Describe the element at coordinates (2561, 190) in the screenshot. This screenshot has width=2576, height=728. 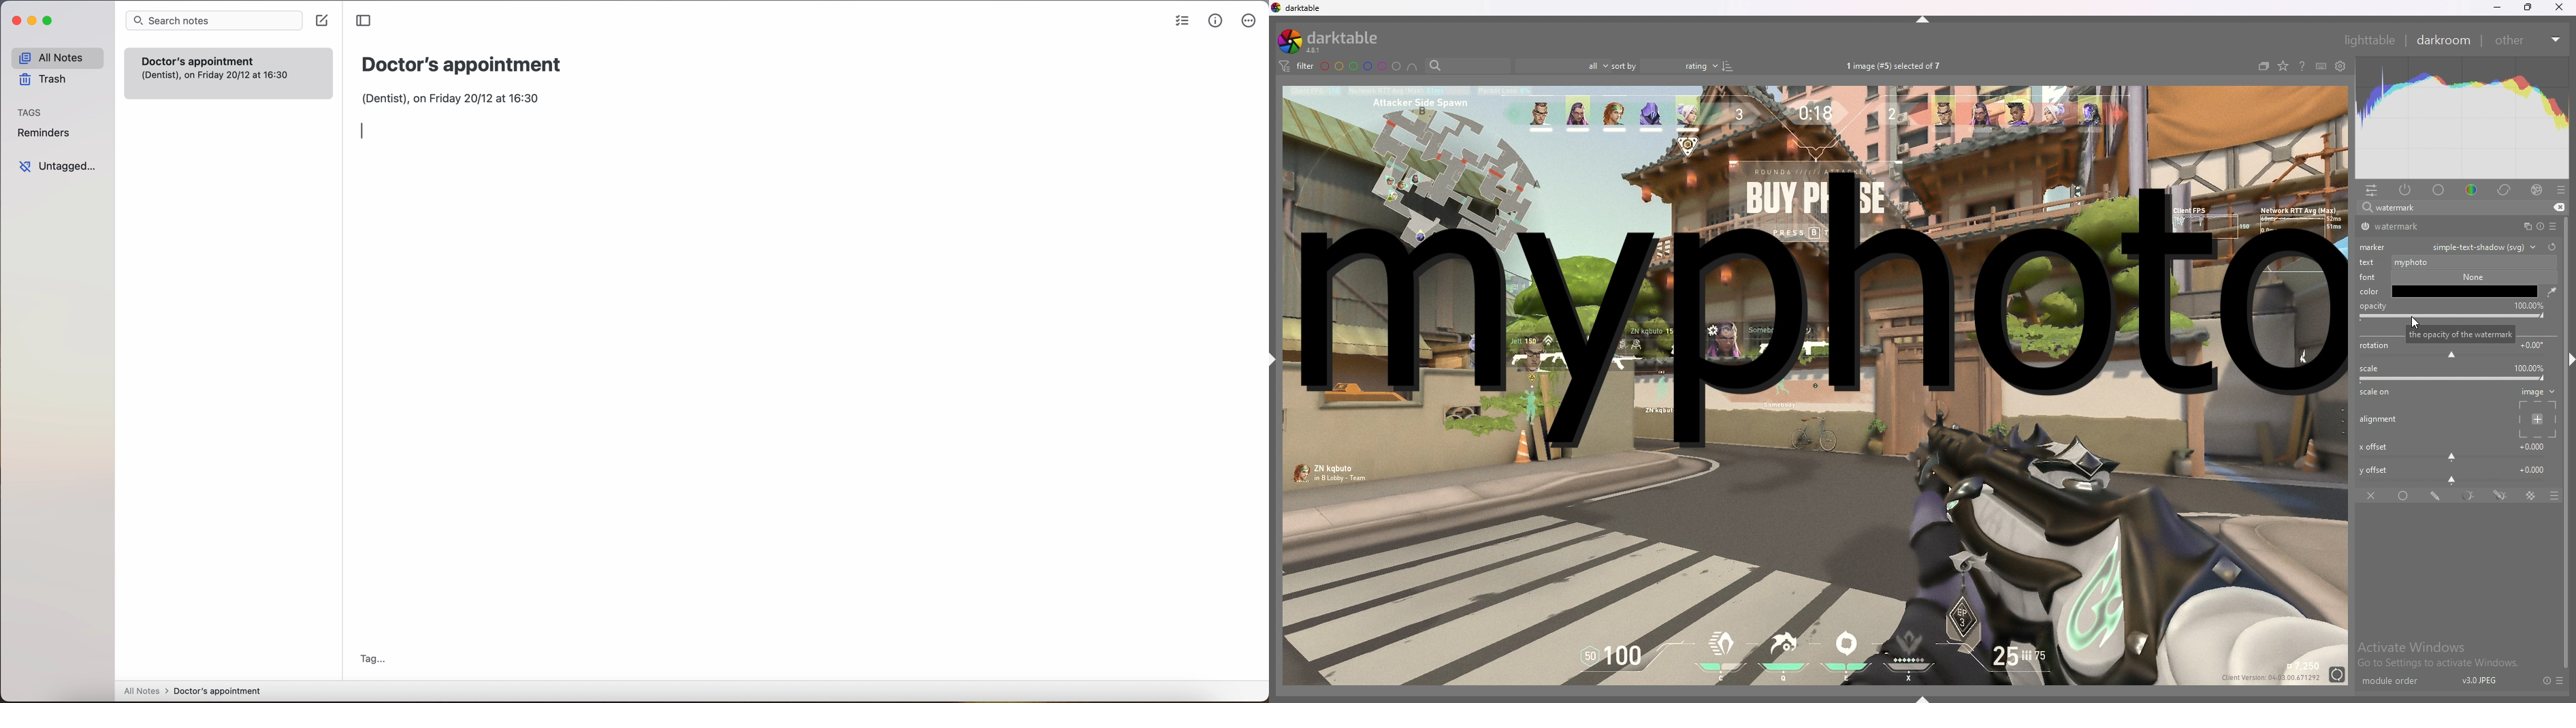
I see `presets` at that location.